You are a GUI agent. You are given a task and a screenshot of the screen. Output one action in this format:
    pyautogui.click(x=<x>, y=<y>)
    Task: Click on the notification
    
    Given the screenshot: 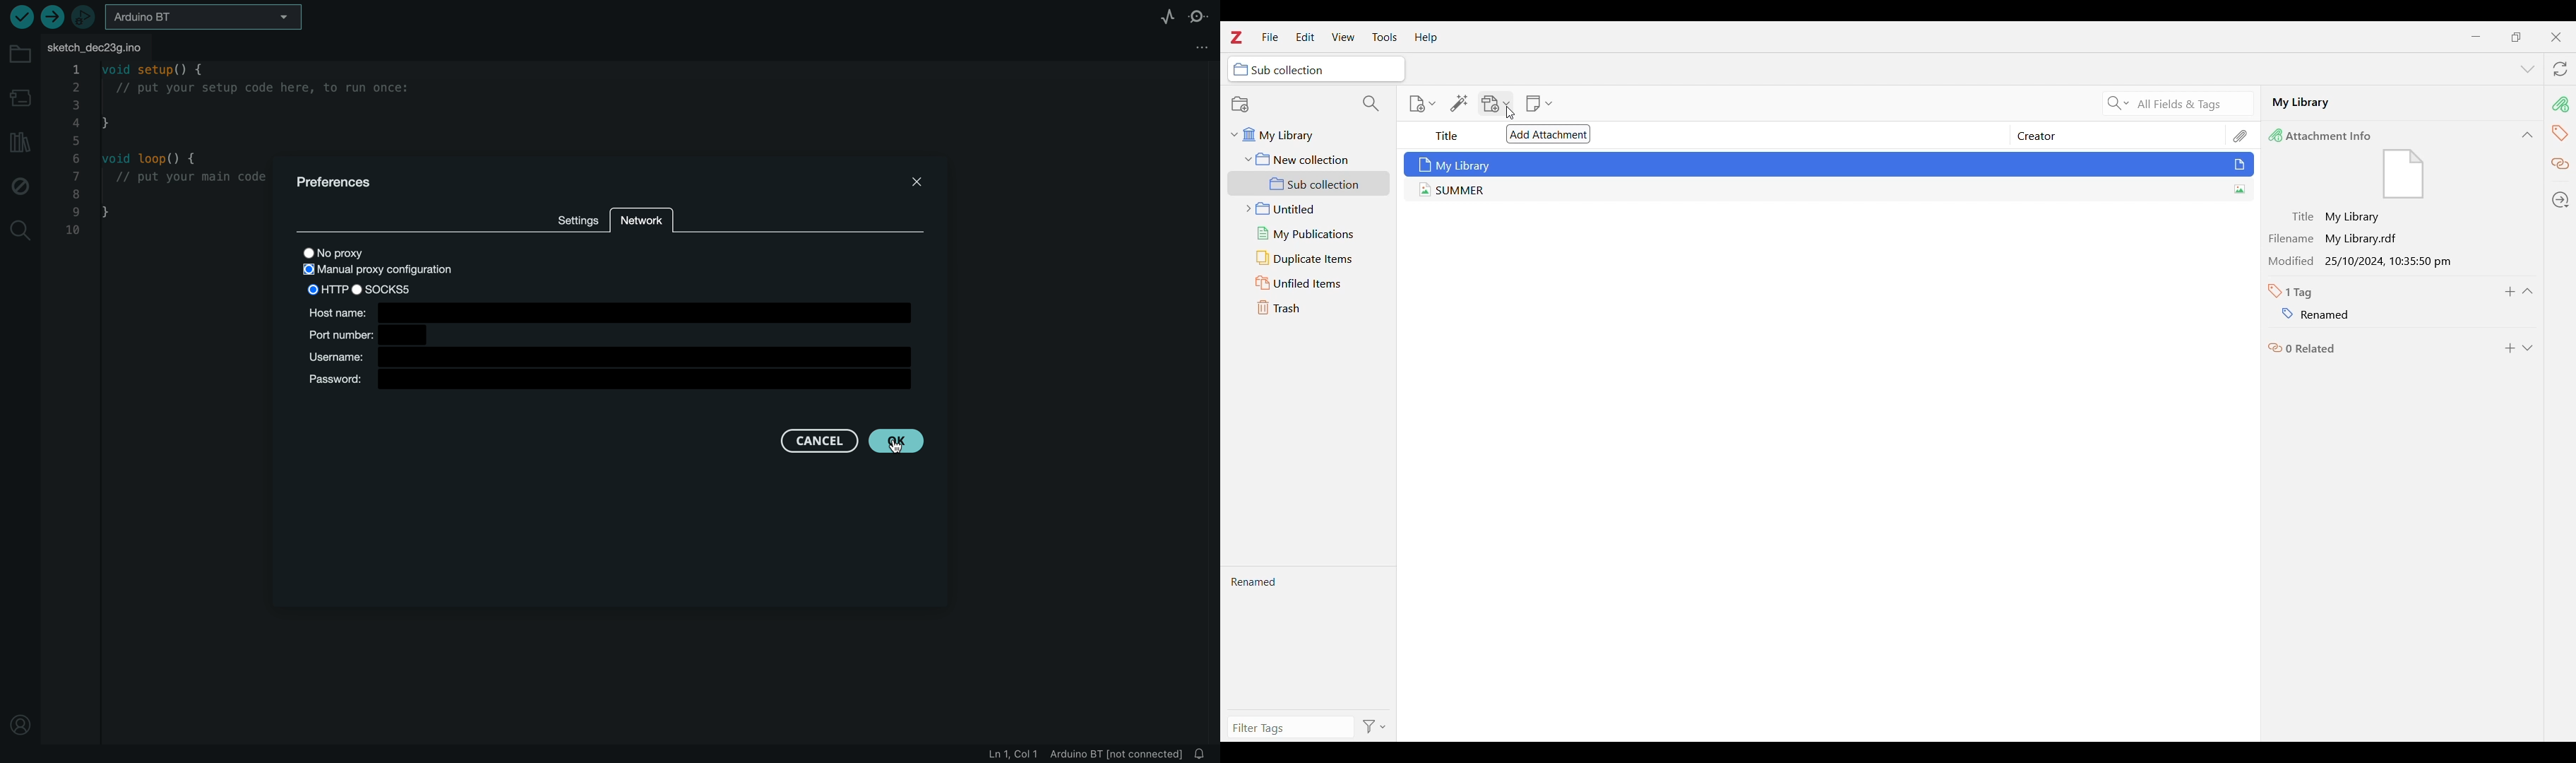 What is the action you would take?
    pyautogui.click(x=1204, y=753)
    